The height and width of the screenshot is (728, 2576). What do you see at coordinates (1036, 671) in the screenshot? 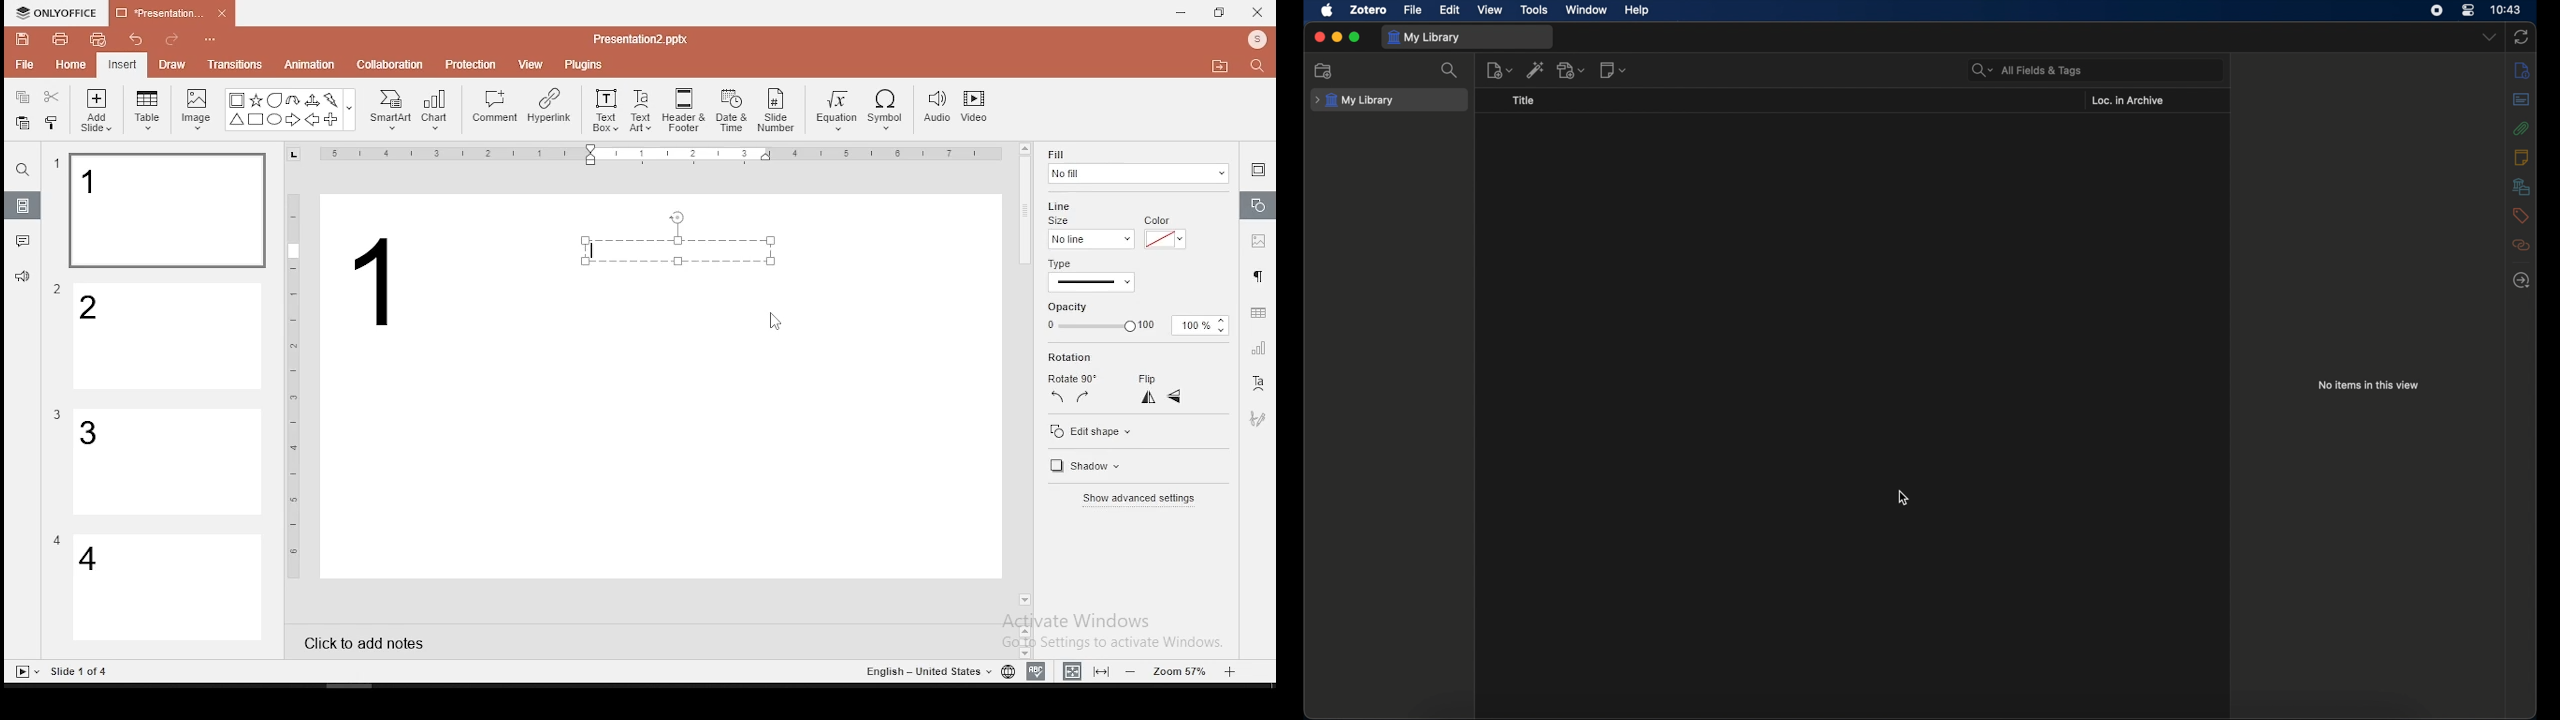
I see `spell check` at bounding box center [1036, 671].